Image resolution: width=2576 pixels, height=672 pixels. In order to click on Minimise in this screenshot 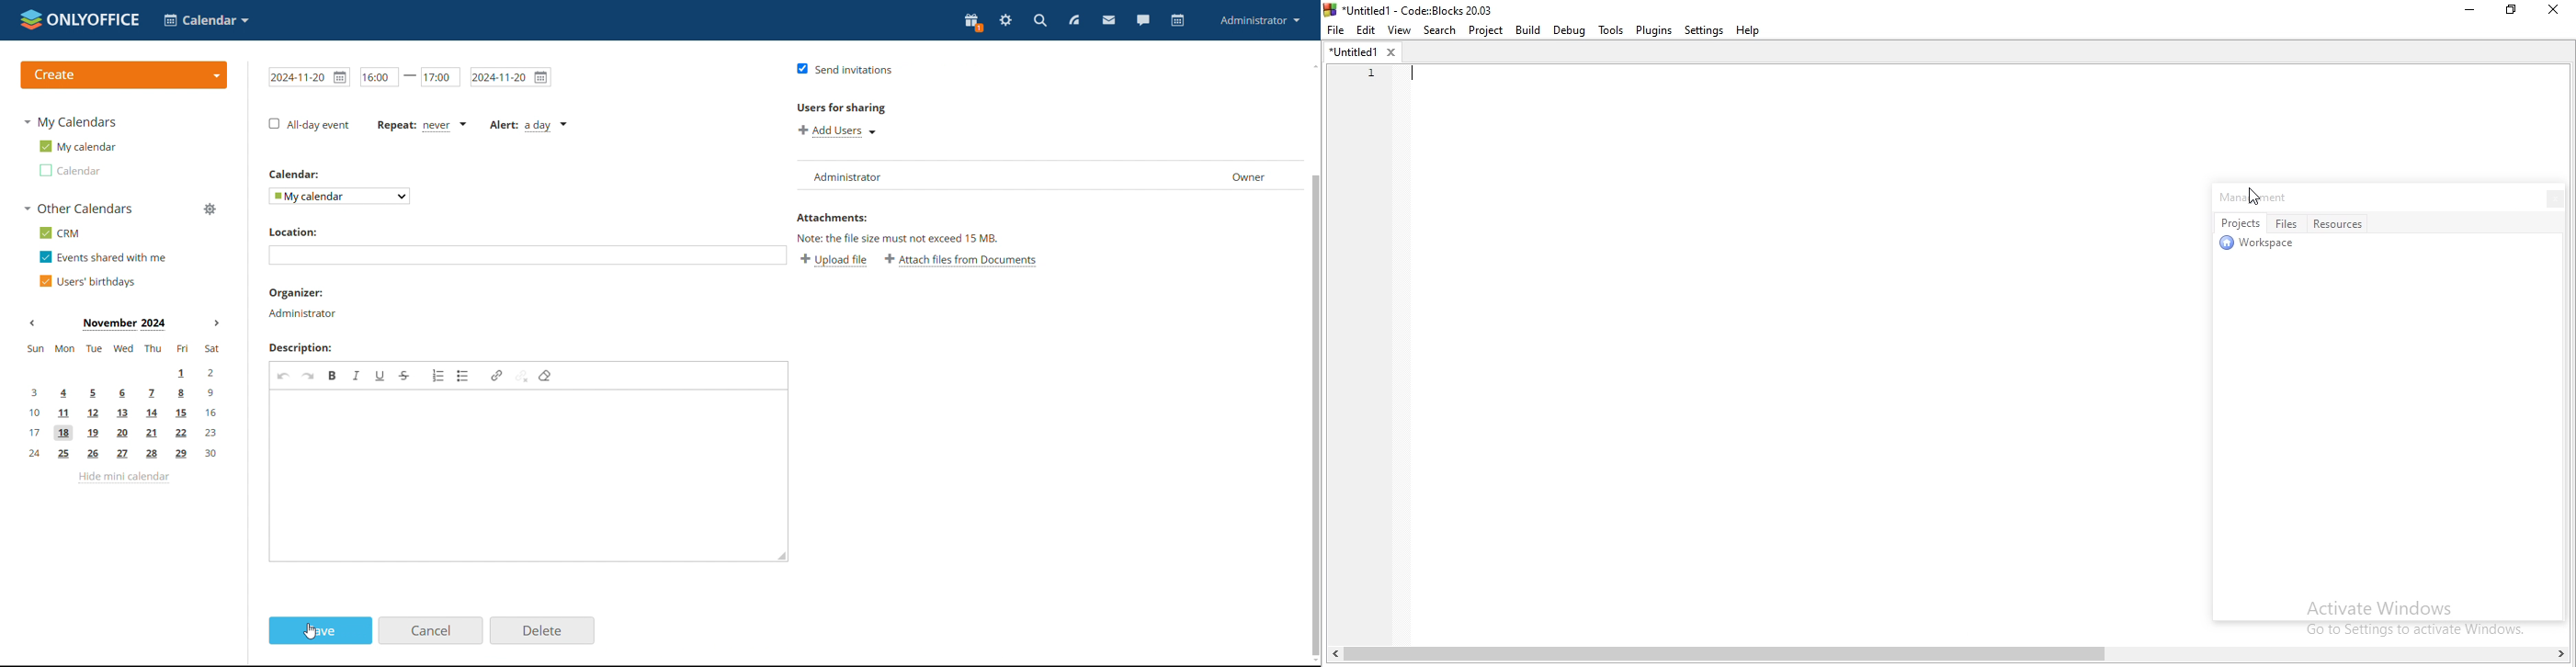, I will do `click(2463, 13)`.